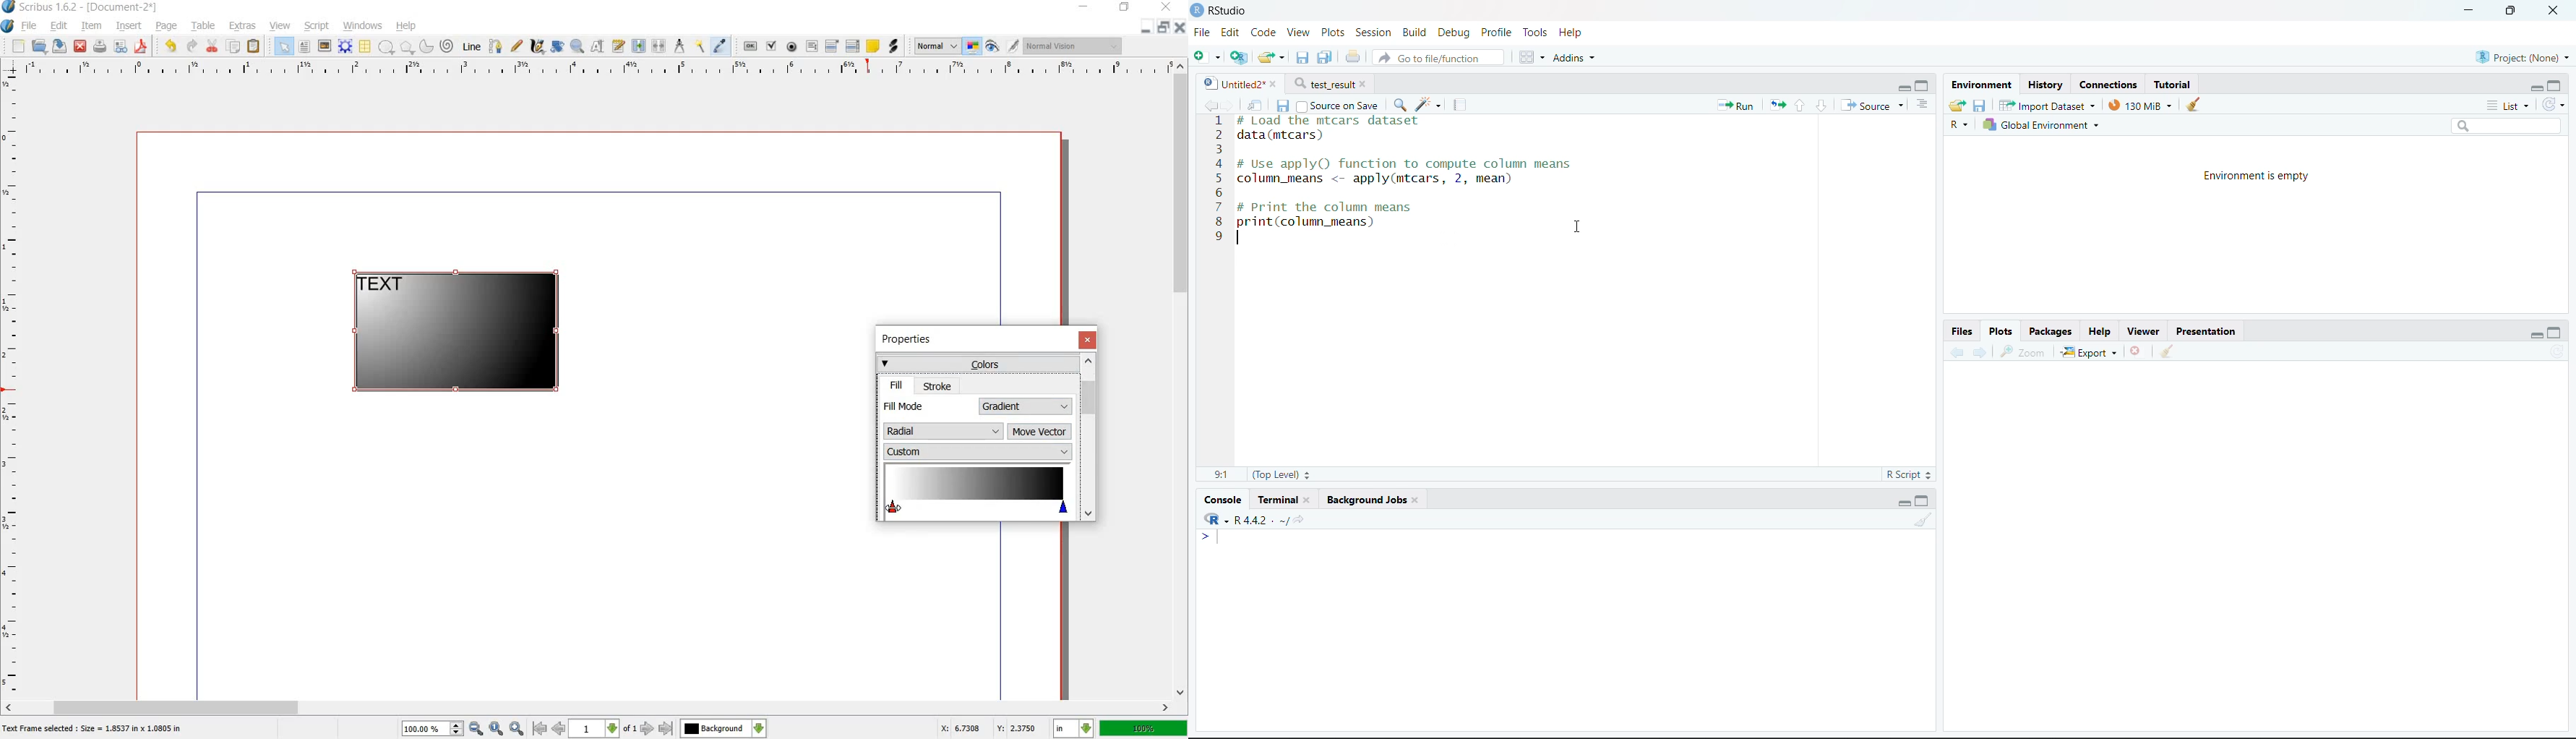 The height and width of the screenshot is (756, 2576). What do you see at coordinates (1498, 31) in the screenshot?
I see `Profile` at bounding box center [1498, 31].